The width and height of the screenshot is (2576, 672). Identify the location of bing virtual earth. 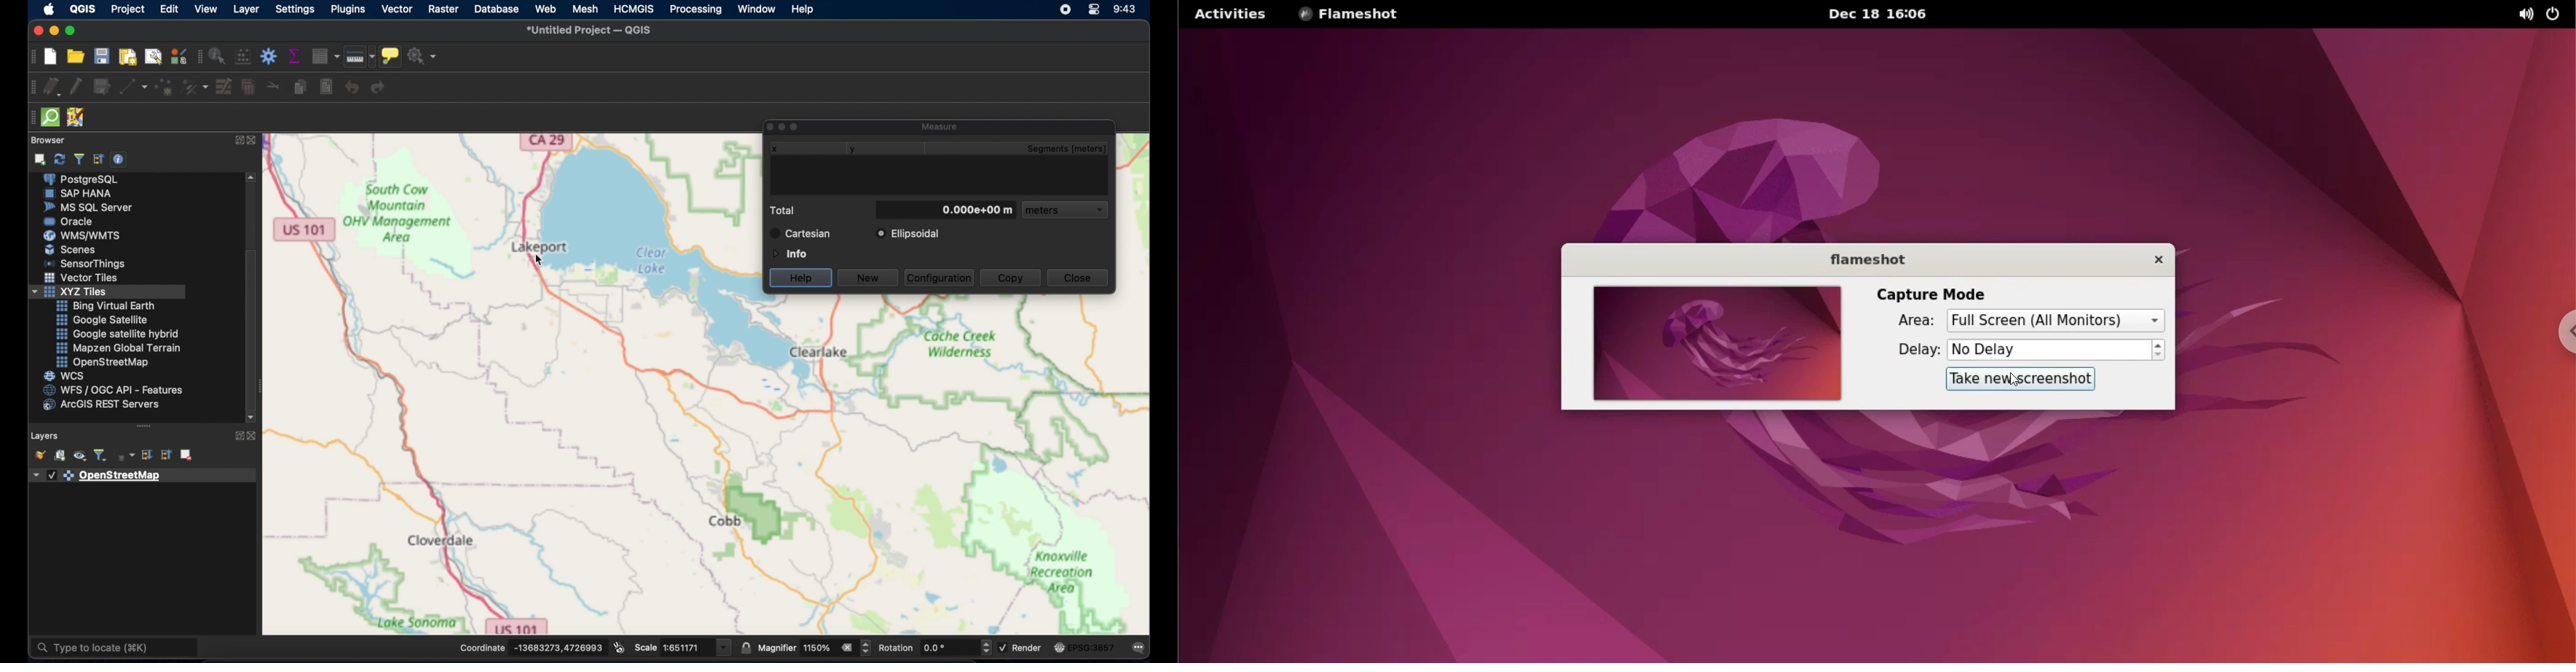
(106, 306).